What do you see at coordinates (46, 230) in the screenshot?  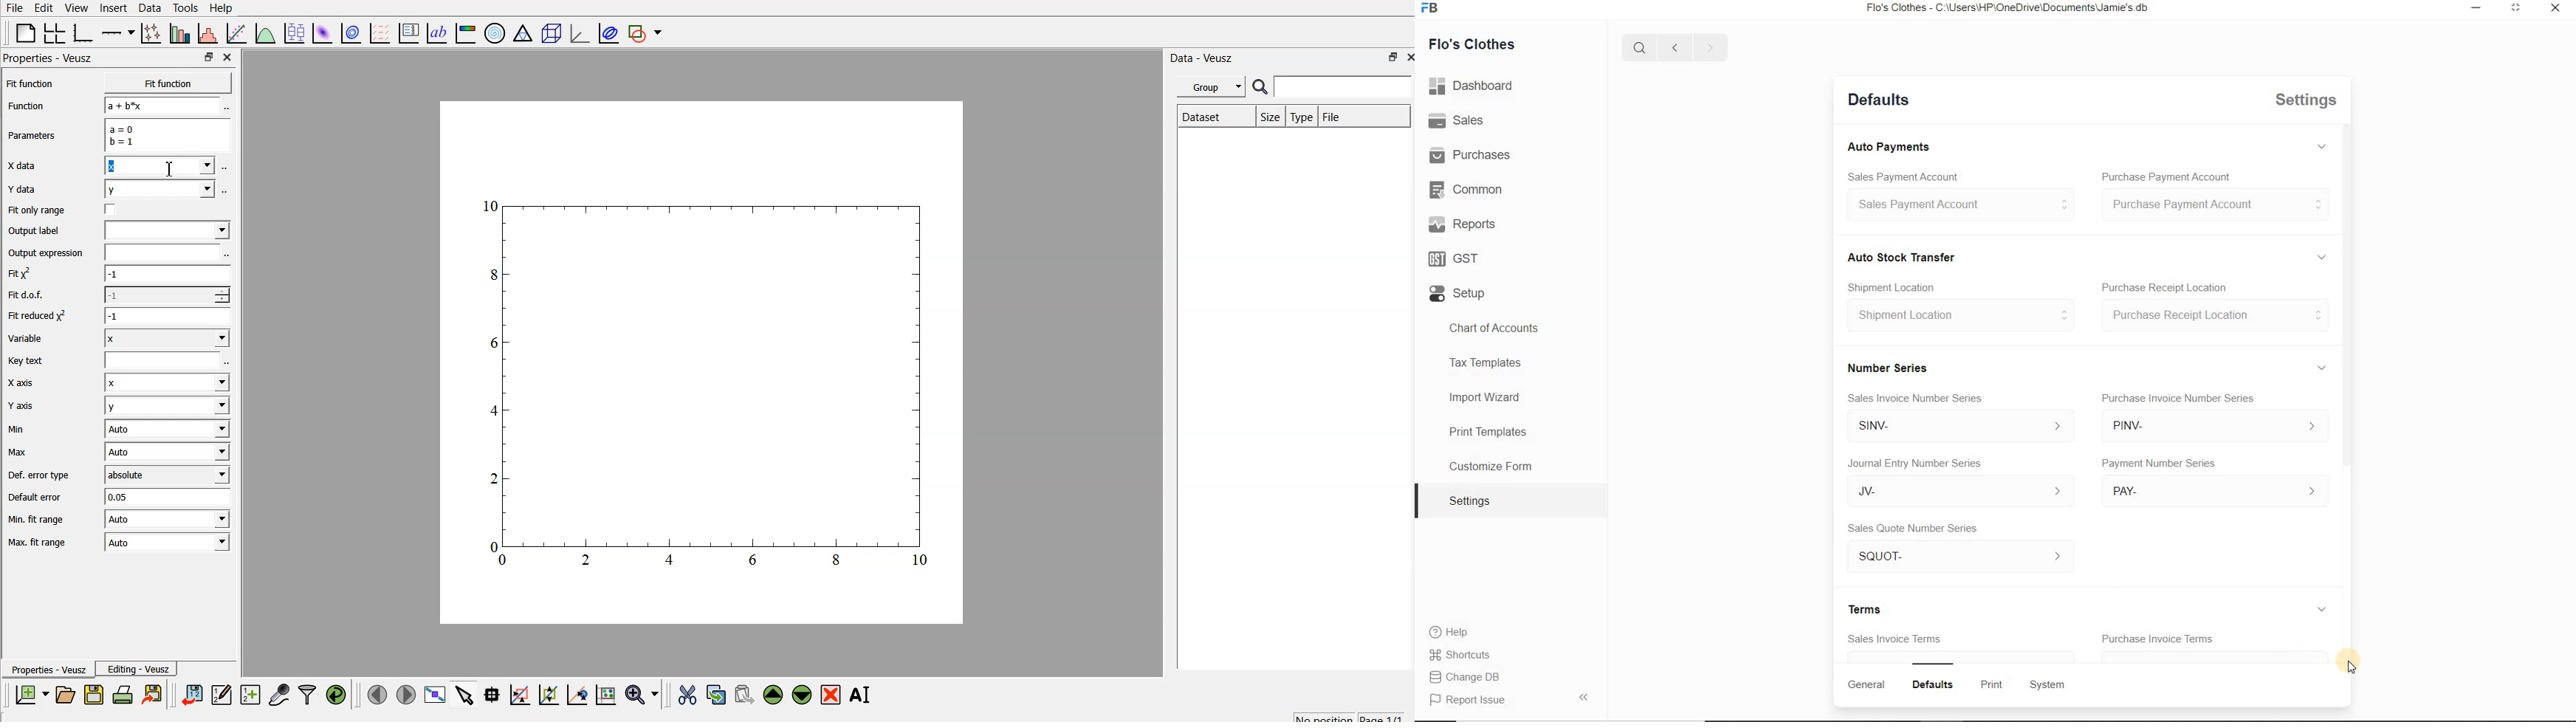 I see `Output label` at bounding box center [46, 230].